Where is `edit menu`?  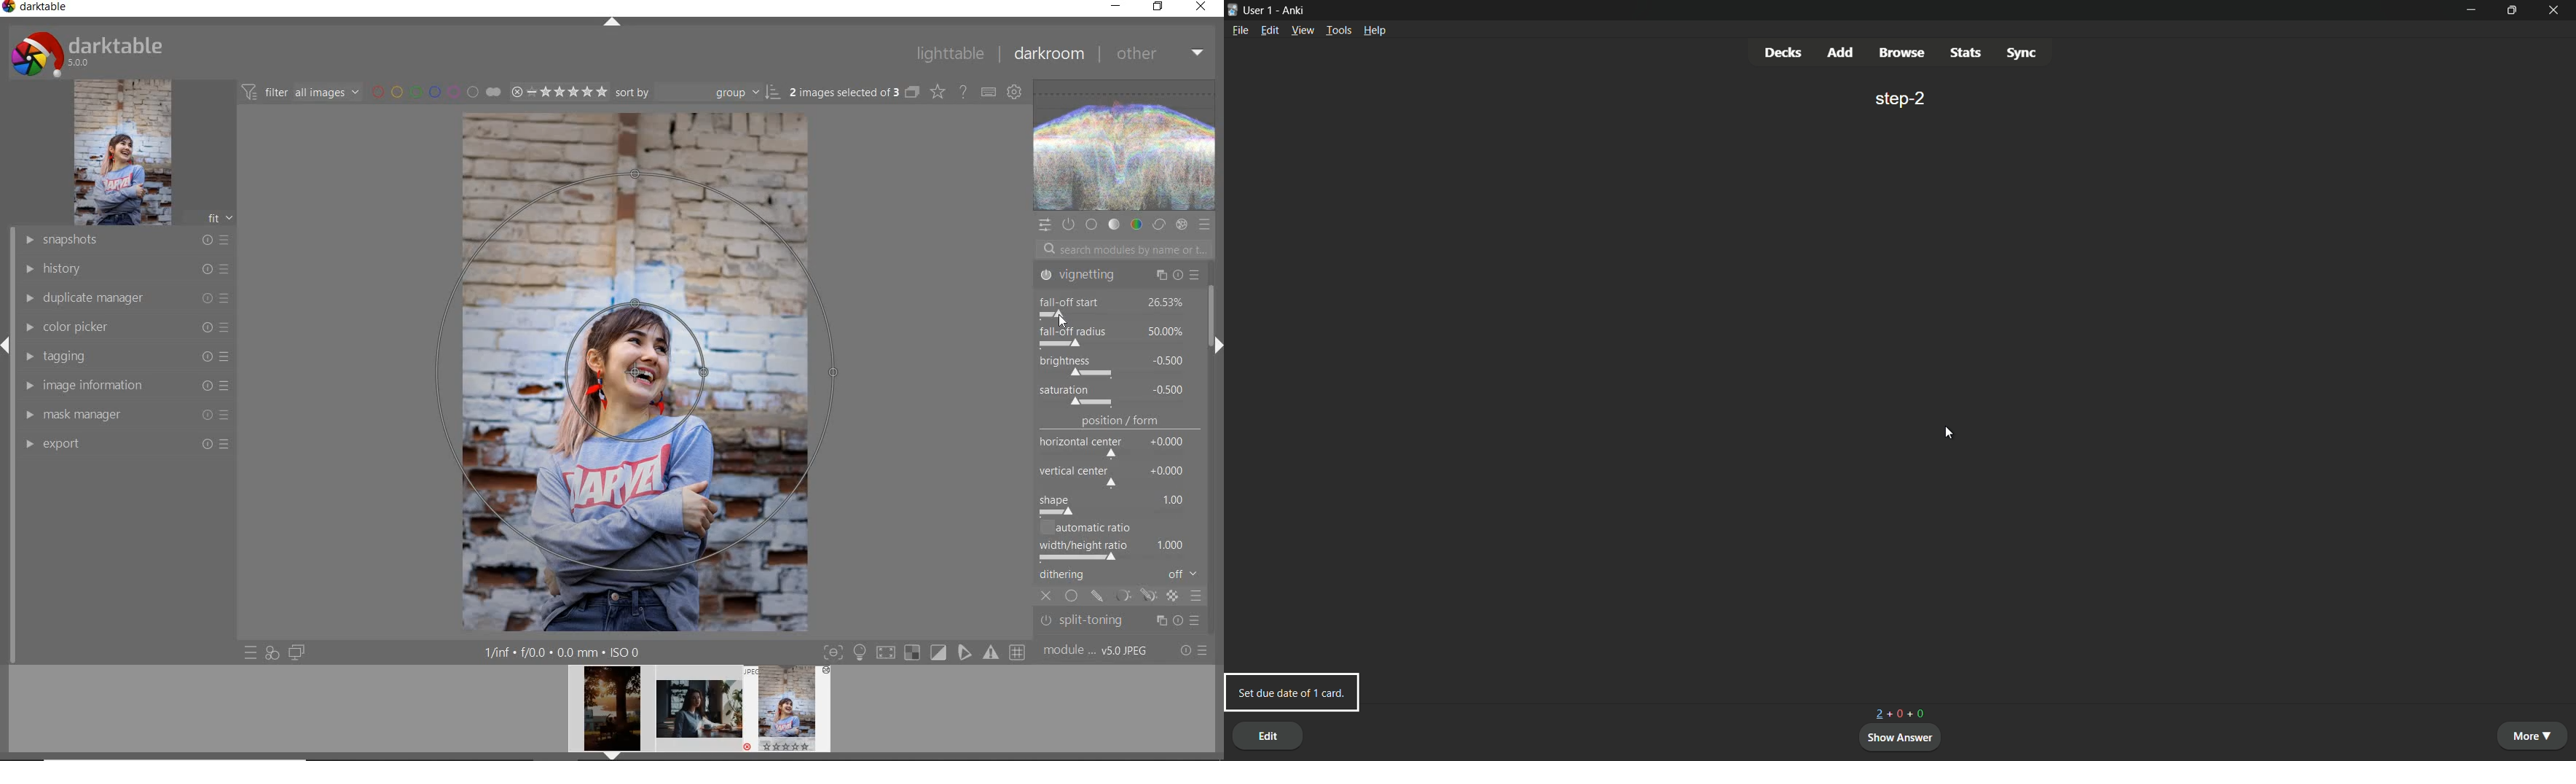
edit menu is located at coordinates (1270, 30).